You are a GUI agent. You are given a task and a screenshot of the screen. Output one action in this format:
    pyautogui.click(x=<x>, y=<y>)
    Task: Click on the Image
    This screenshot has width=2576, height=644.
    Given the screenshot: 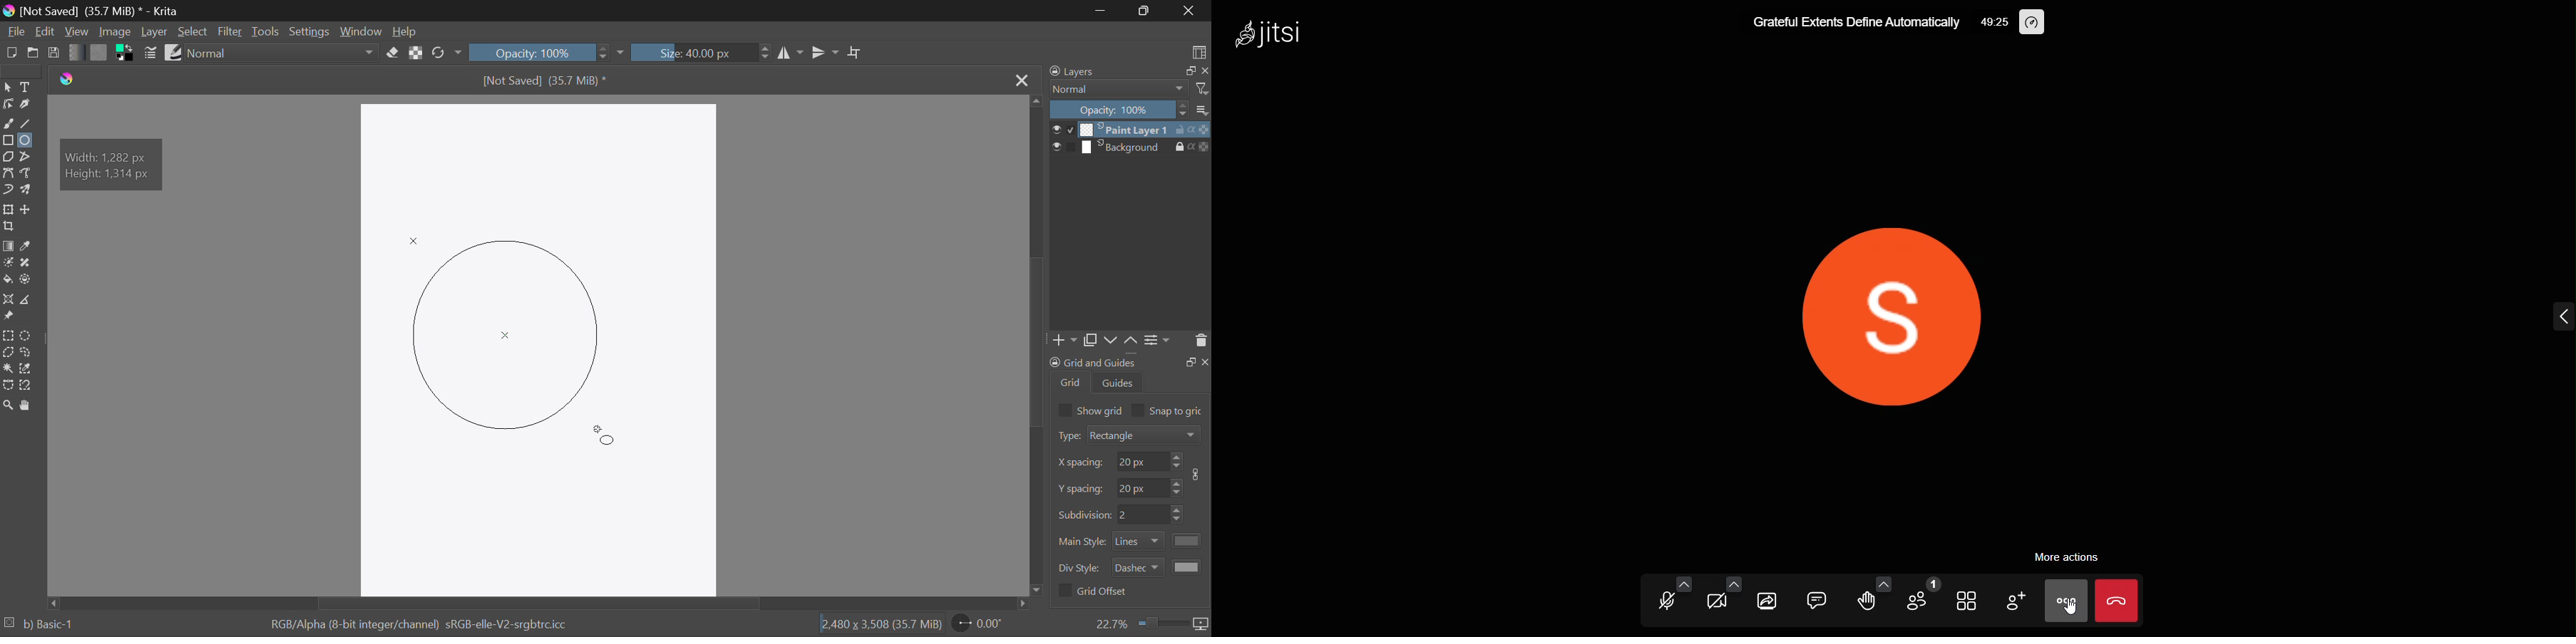 What is the action you would take?
    pyautogui.click(x=113, y=32)
    